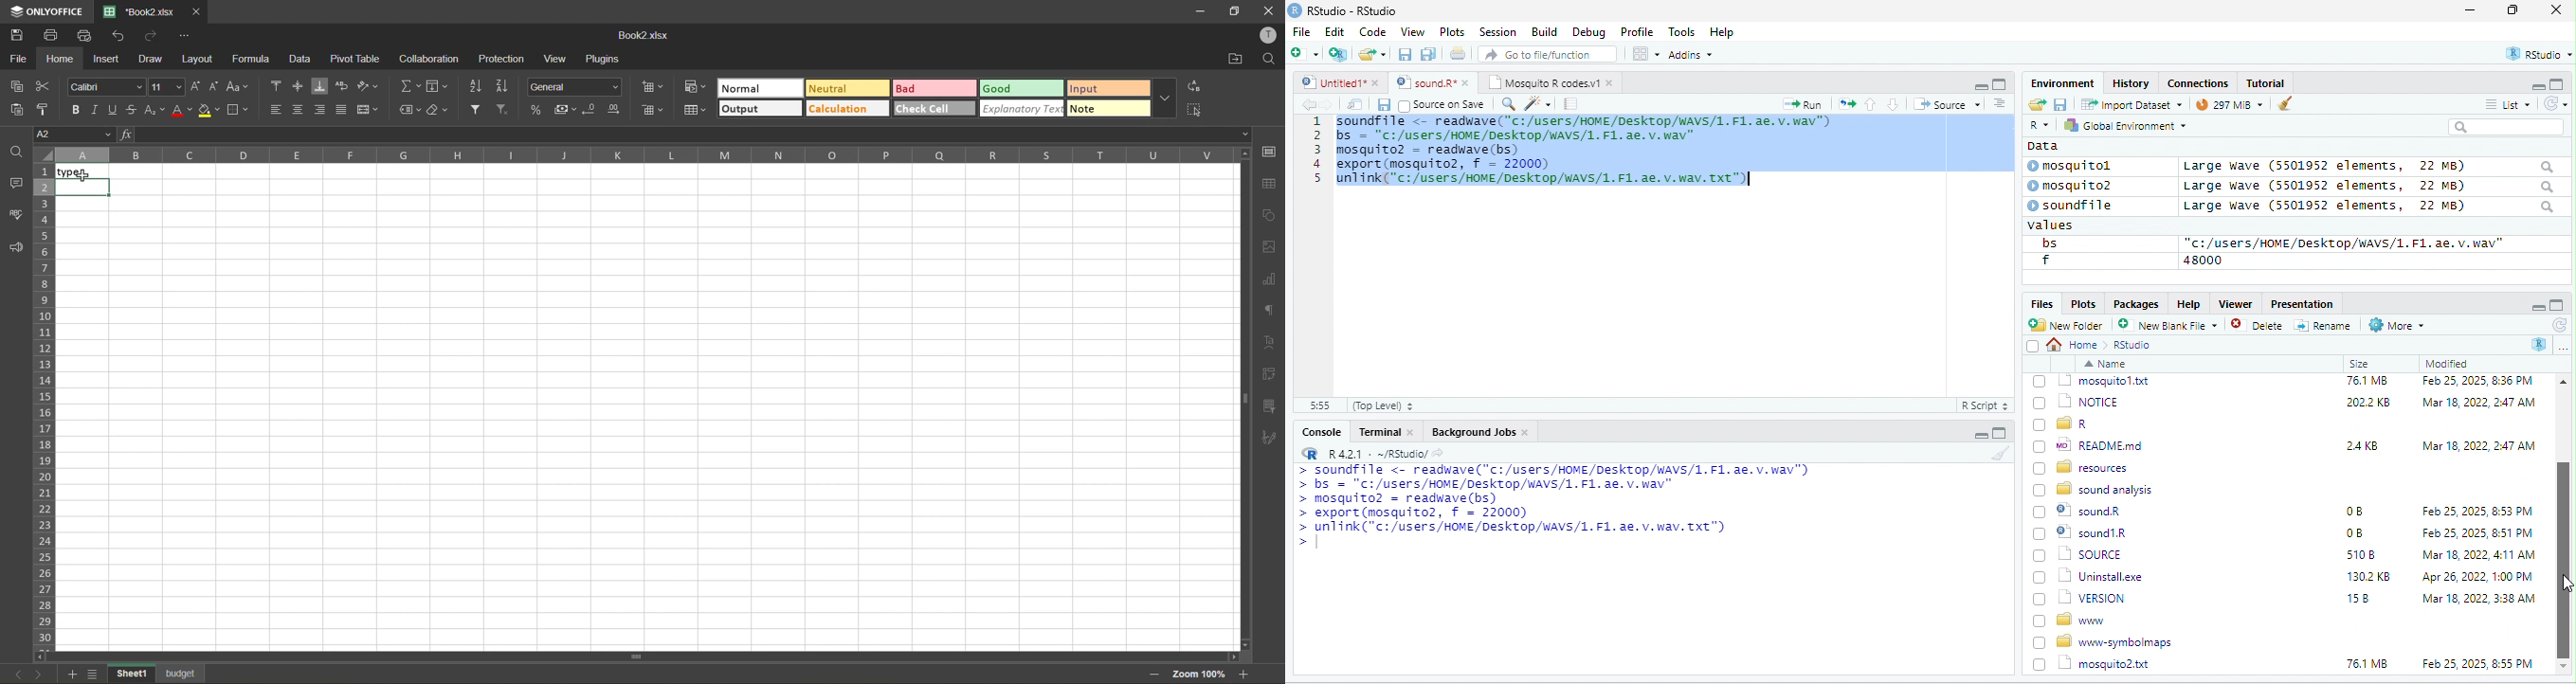 The height and width of the screenshot is (700, 2576). Describe the element at coordinates (1272, 340) in the screenshot. I see `text` at that location.